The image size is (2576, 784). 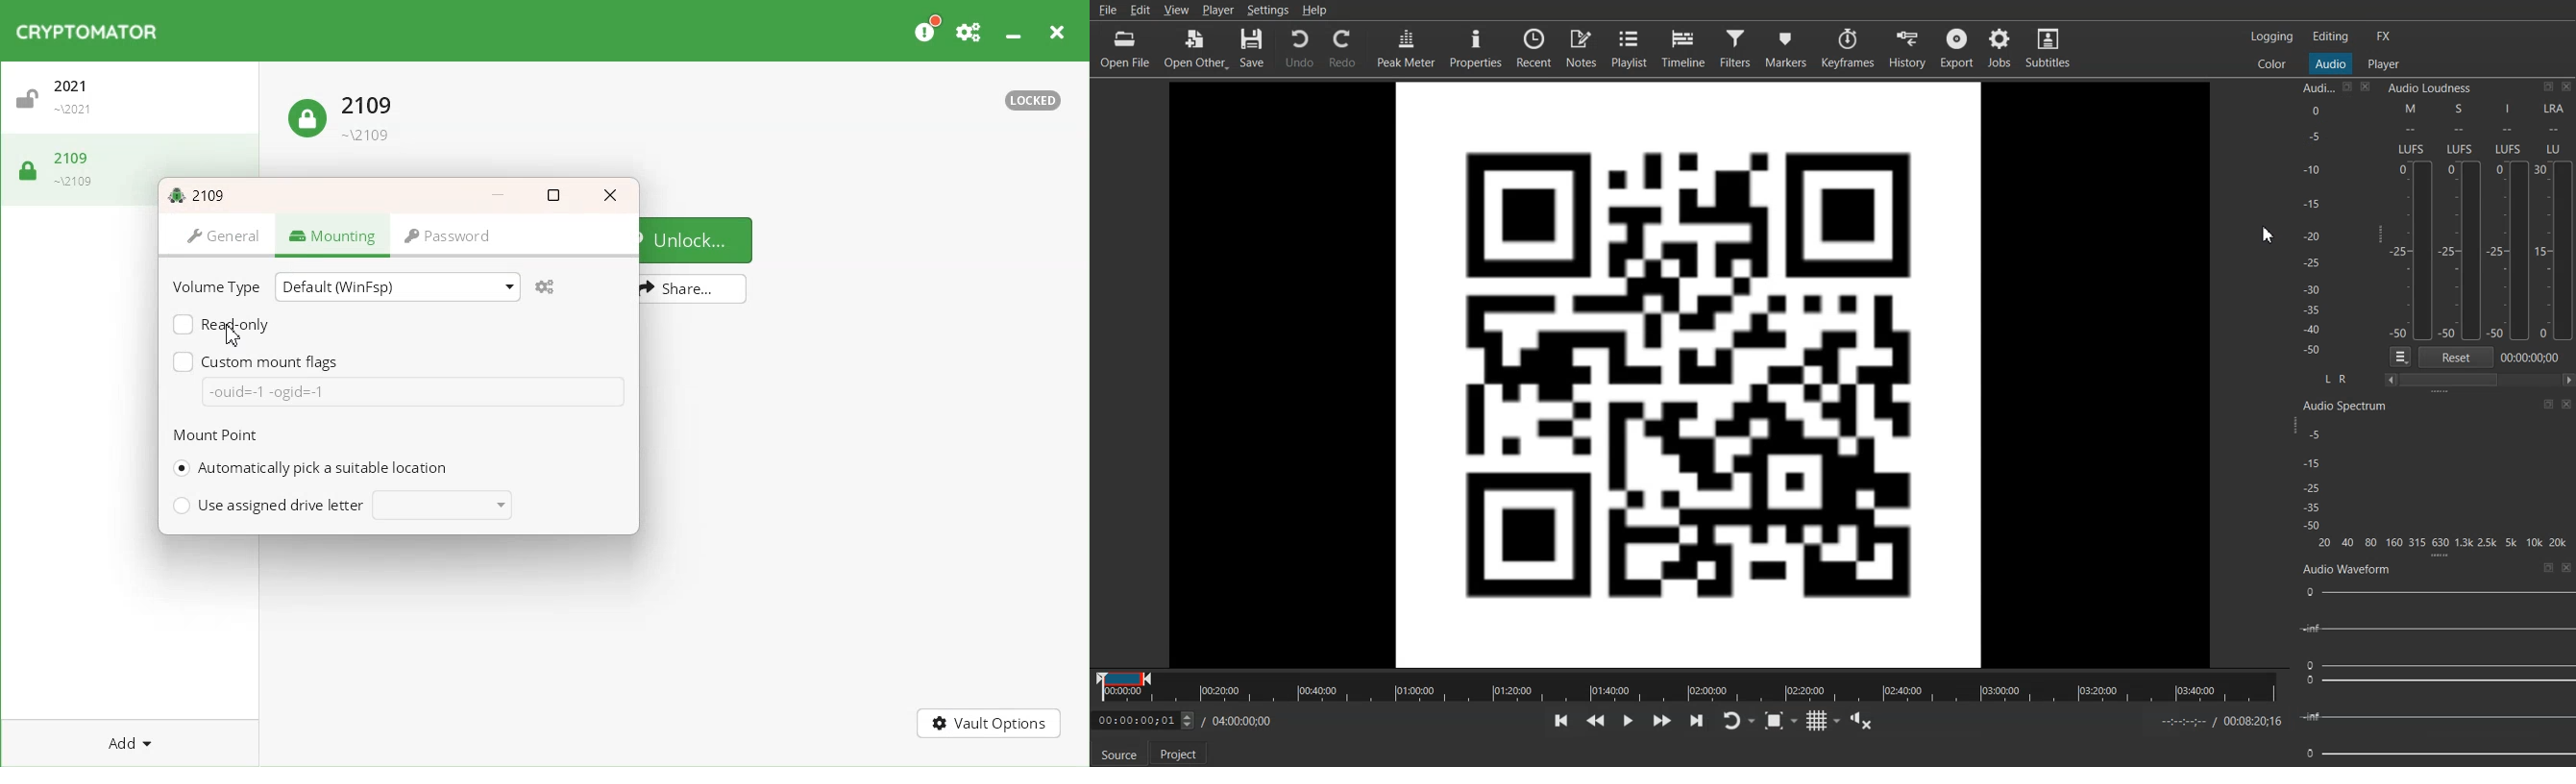 What do you see at coordinates (2347, 86) in the screenshot?
I see `Maximize` at bounding box center [2347, 86].